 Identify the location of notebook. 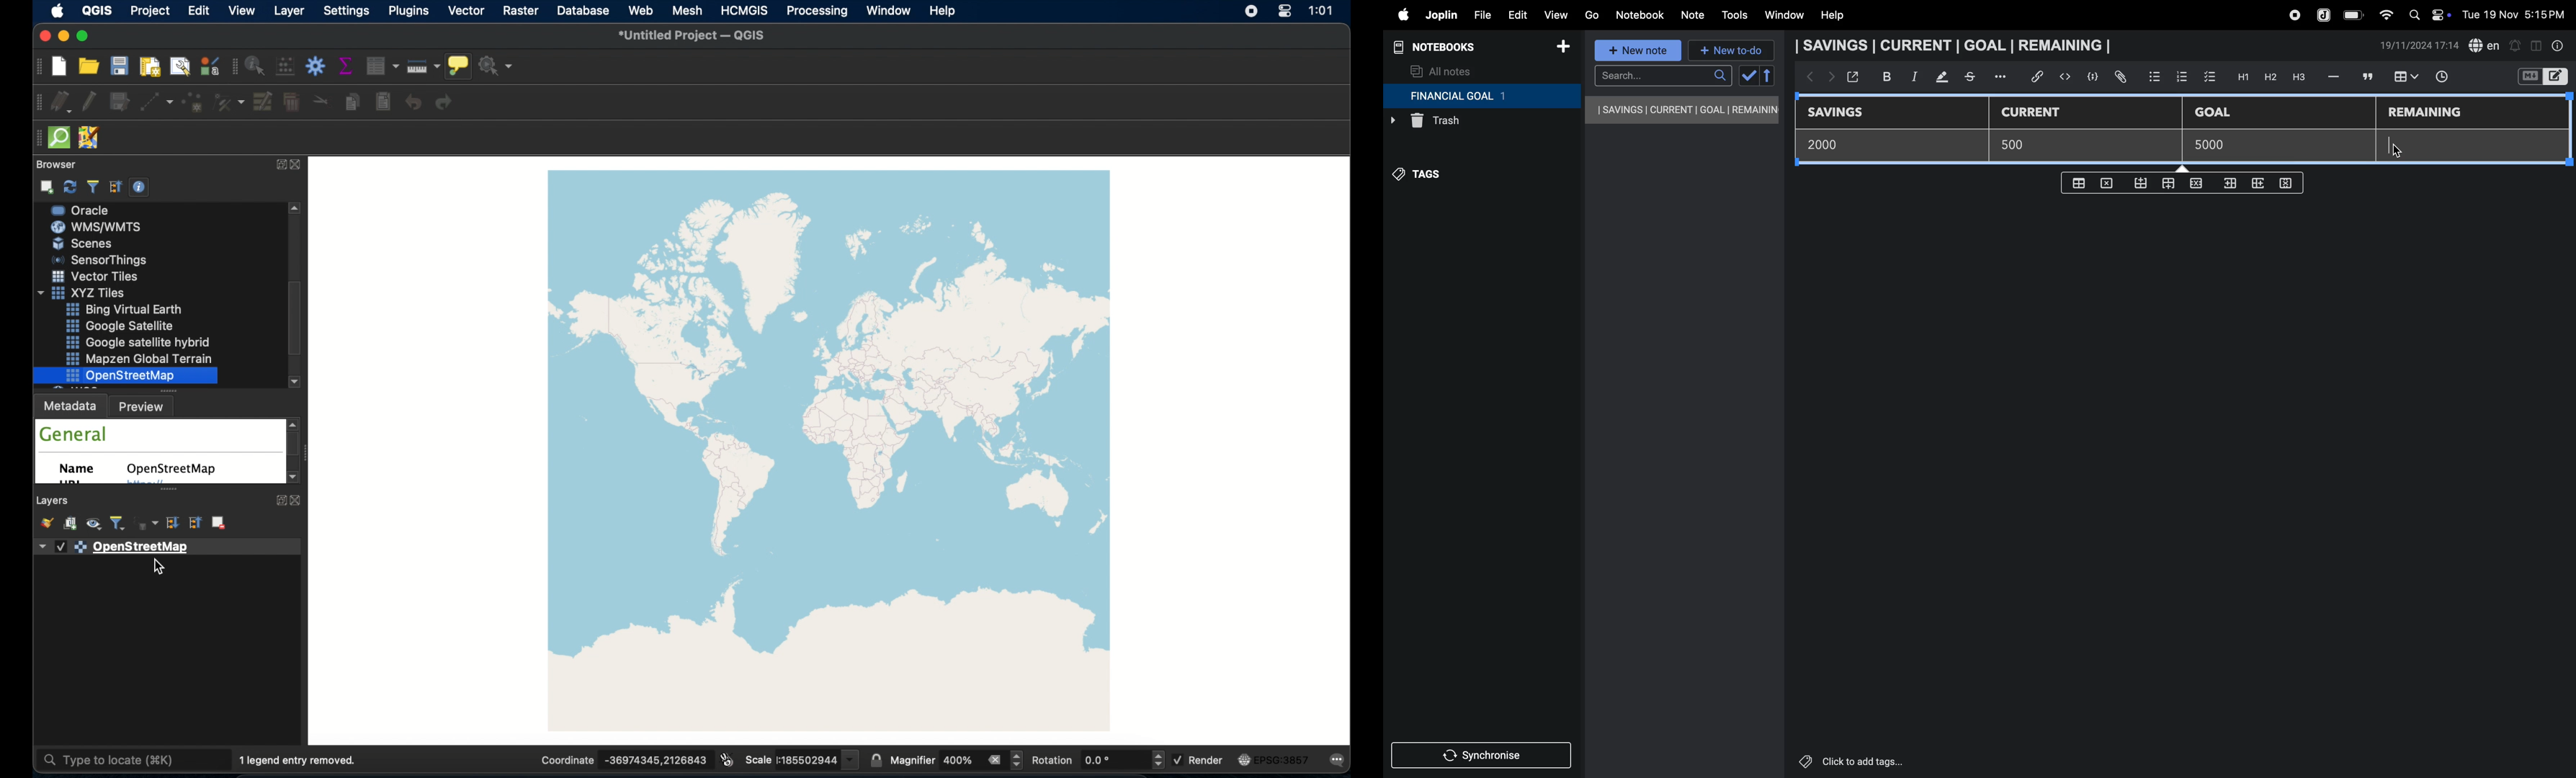
(1639, 15).